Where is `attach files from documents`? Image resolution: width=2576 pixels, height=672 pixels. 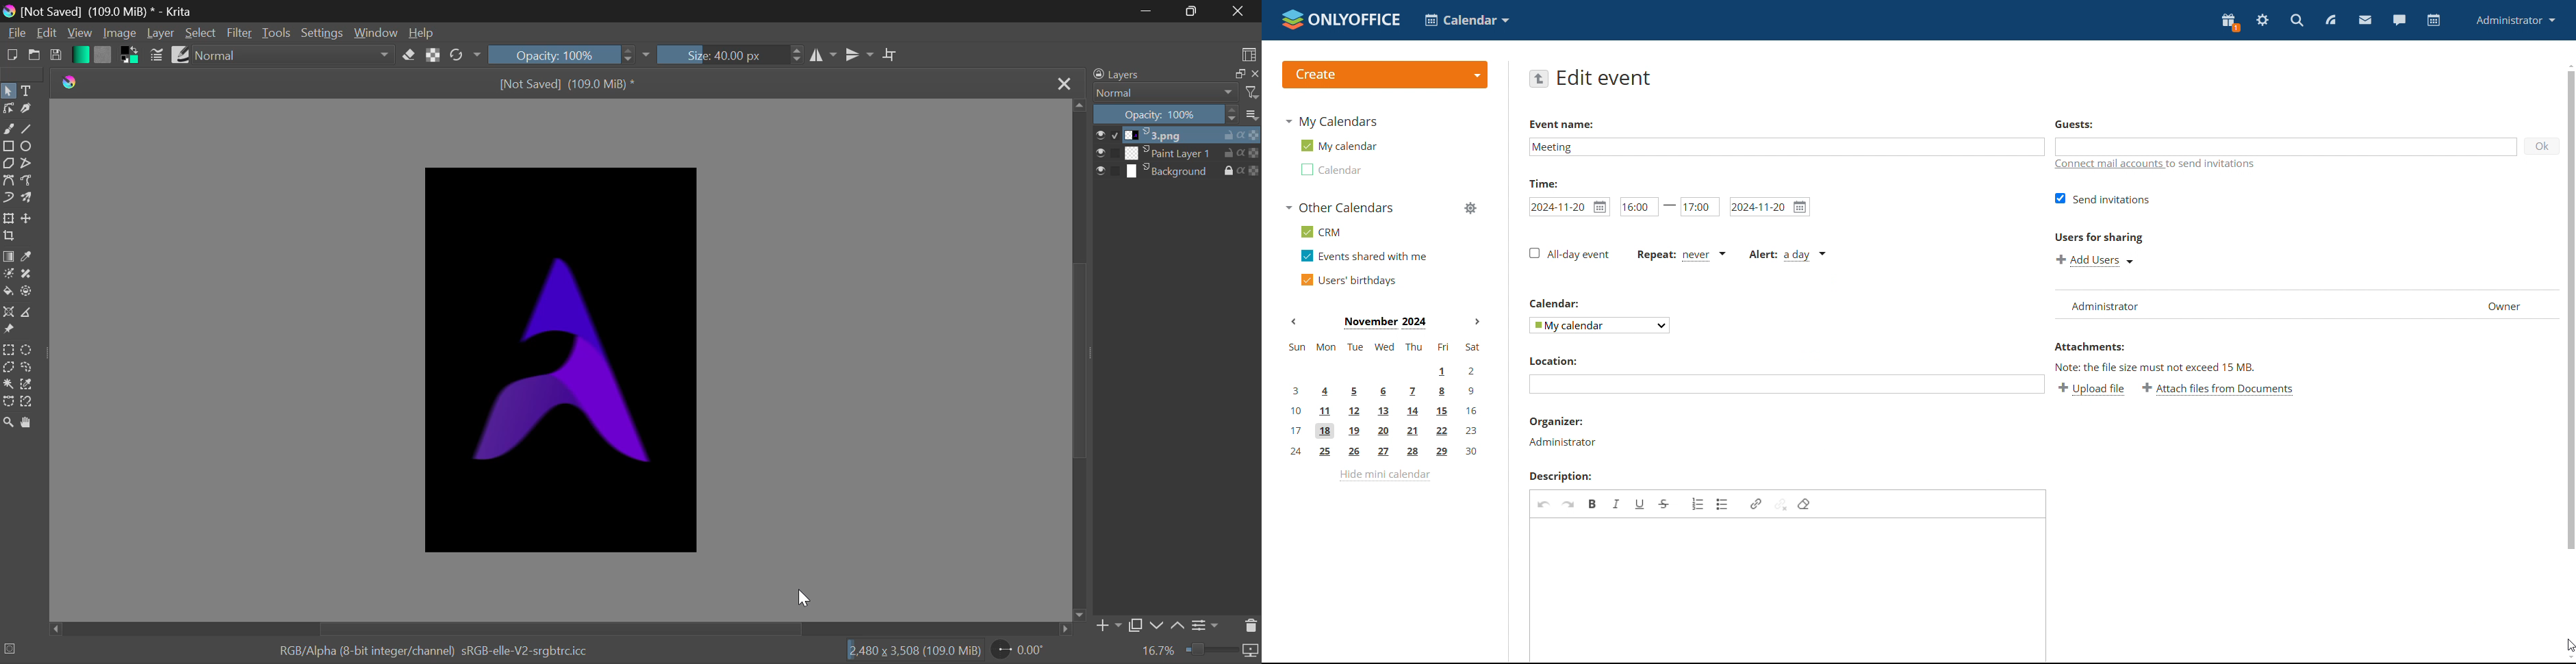
attach files from documents is located at coordinates (2217, 388).